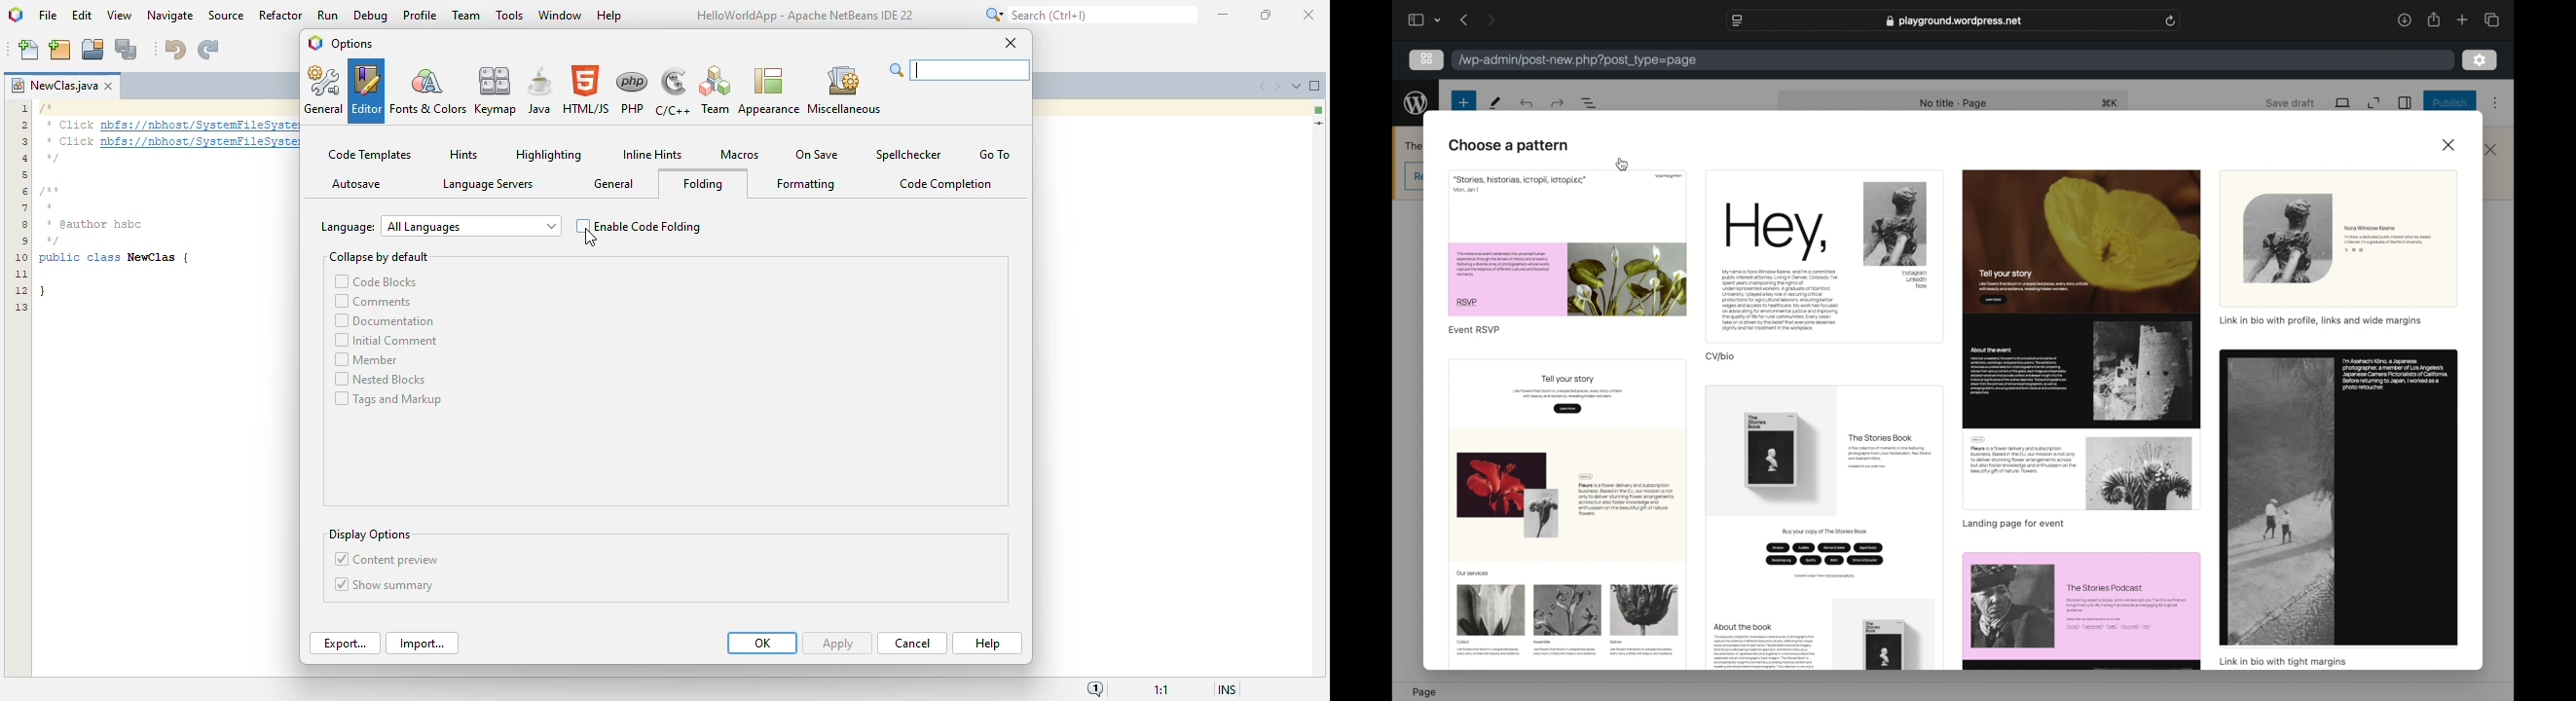 The image size is (2576, 728). I want to click on downloads, so click(2405, 21).